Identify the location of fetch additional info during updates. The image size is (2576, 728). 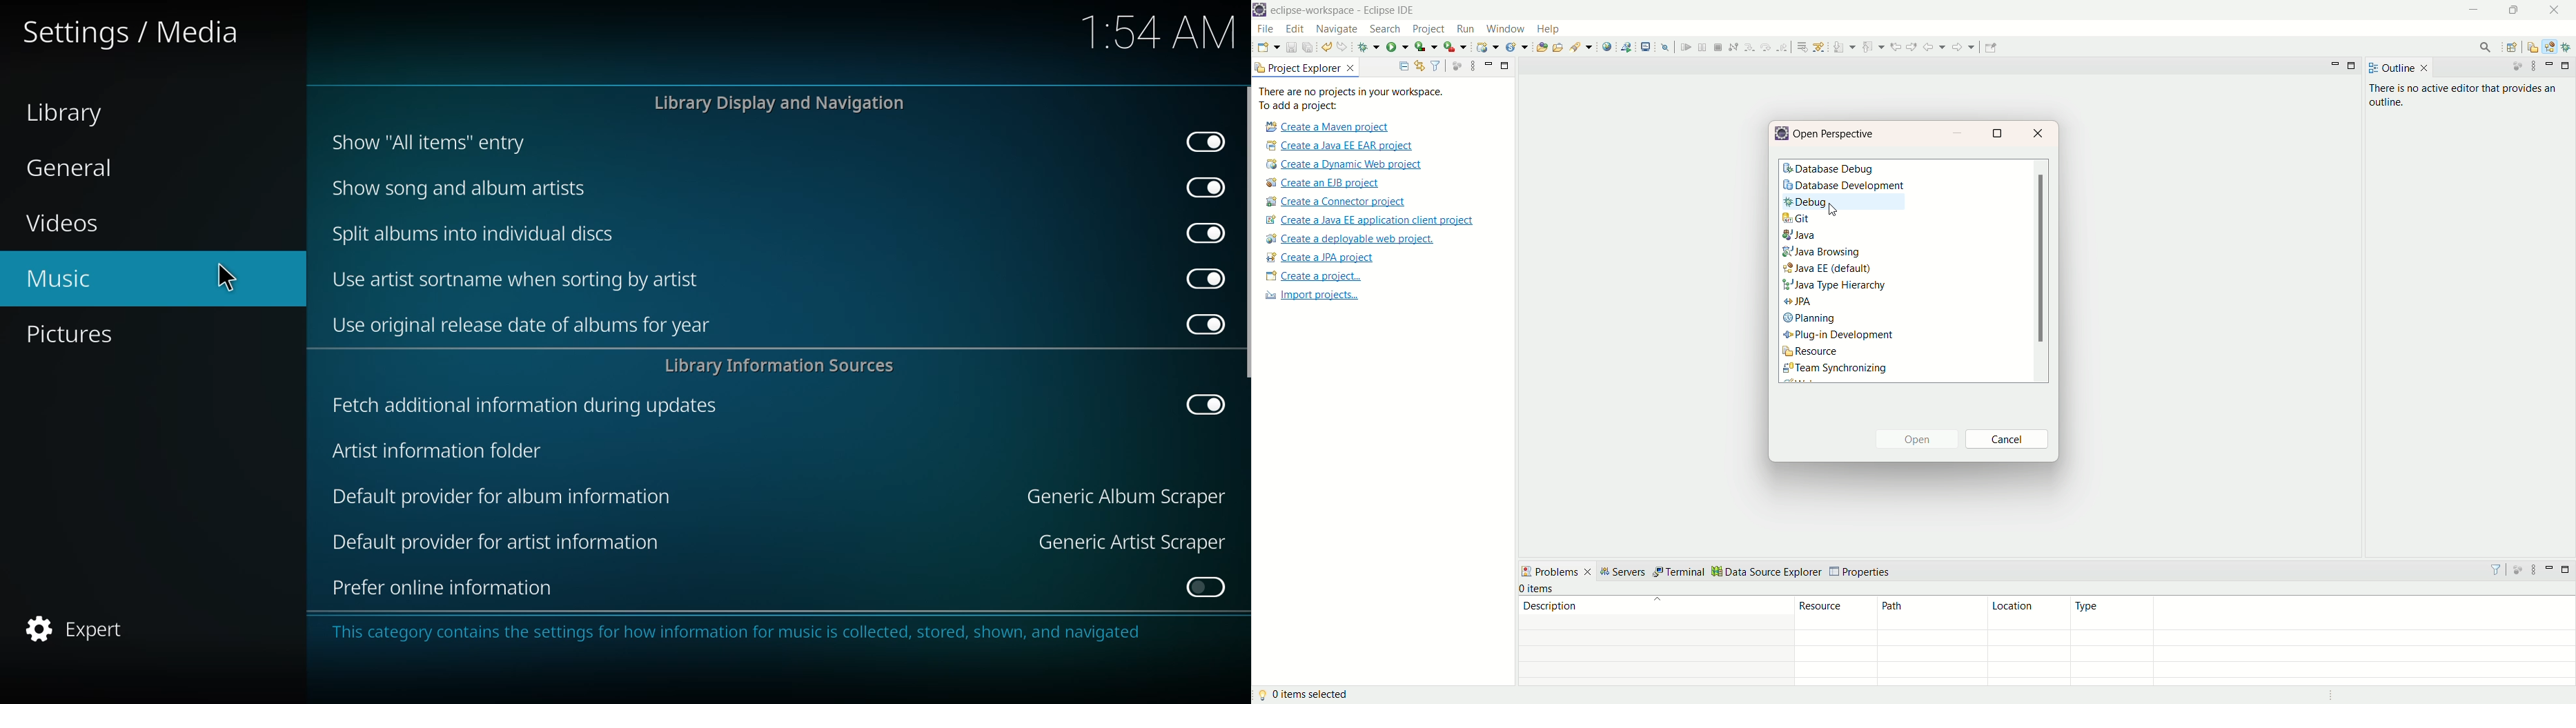
(526, 404).